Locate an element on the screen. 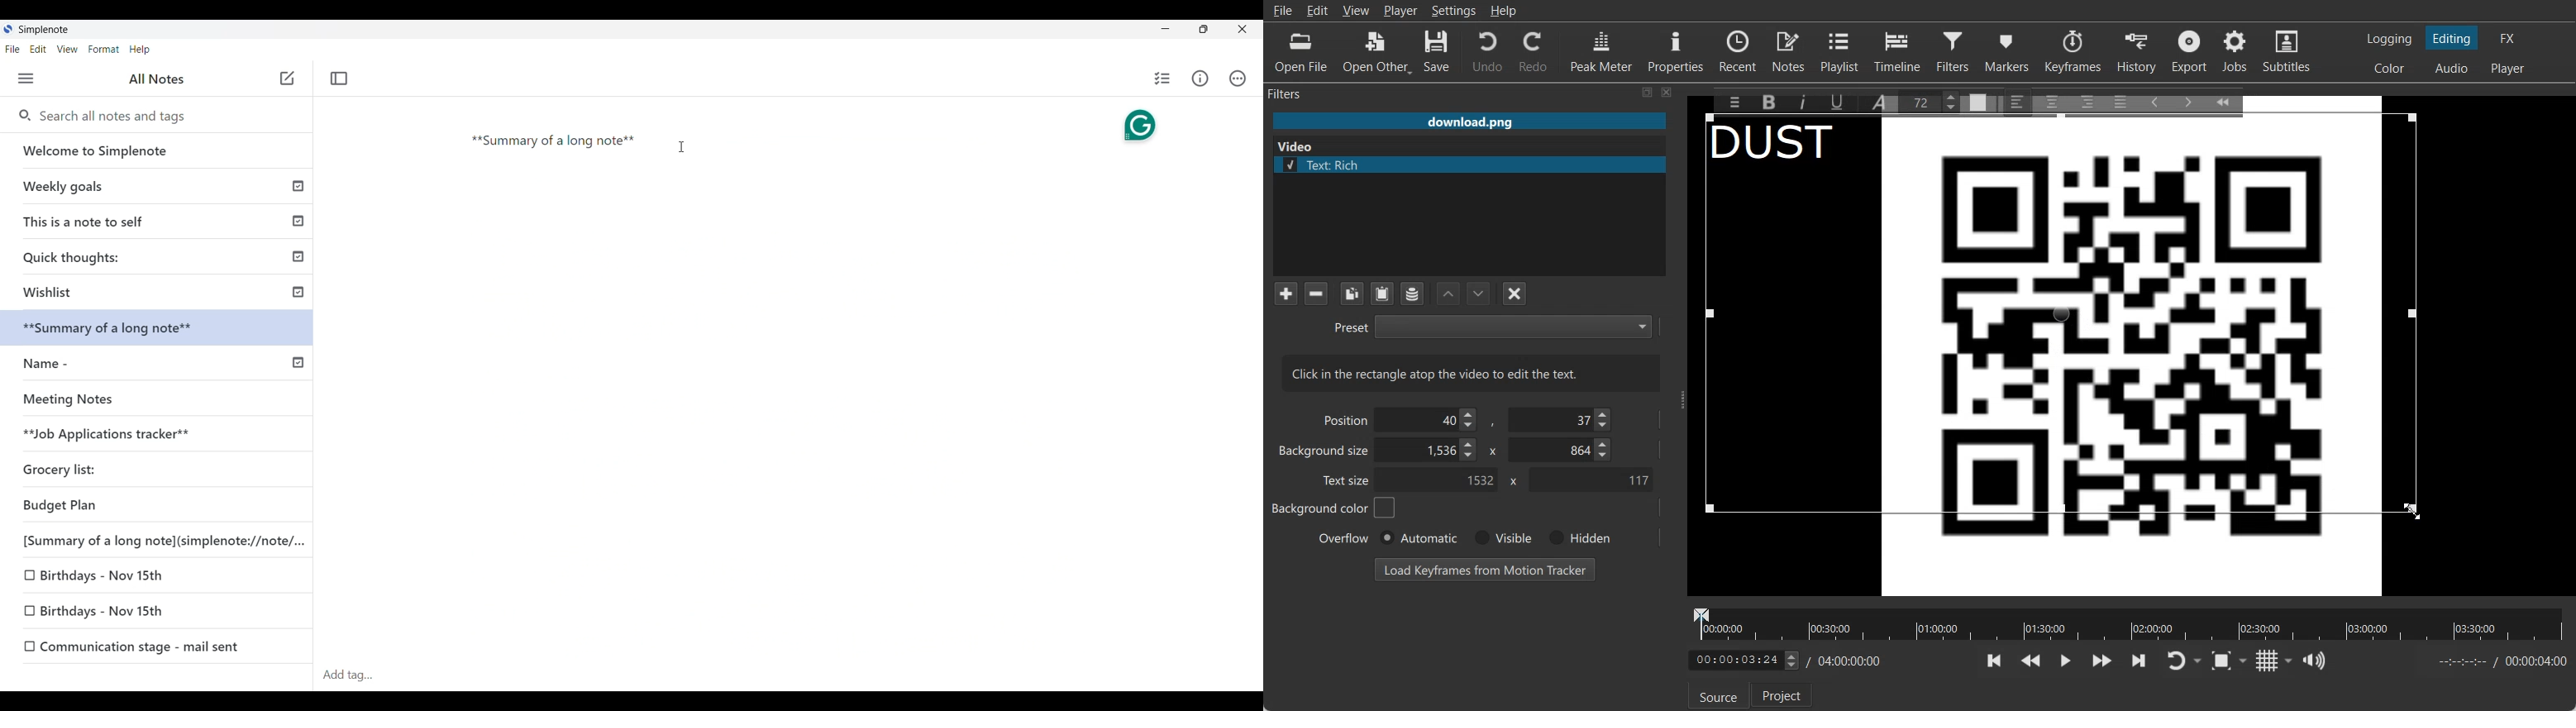 This screenshot has height=728, width=2576. Switching to the Editing layout is located at coordinates (2452, 39).